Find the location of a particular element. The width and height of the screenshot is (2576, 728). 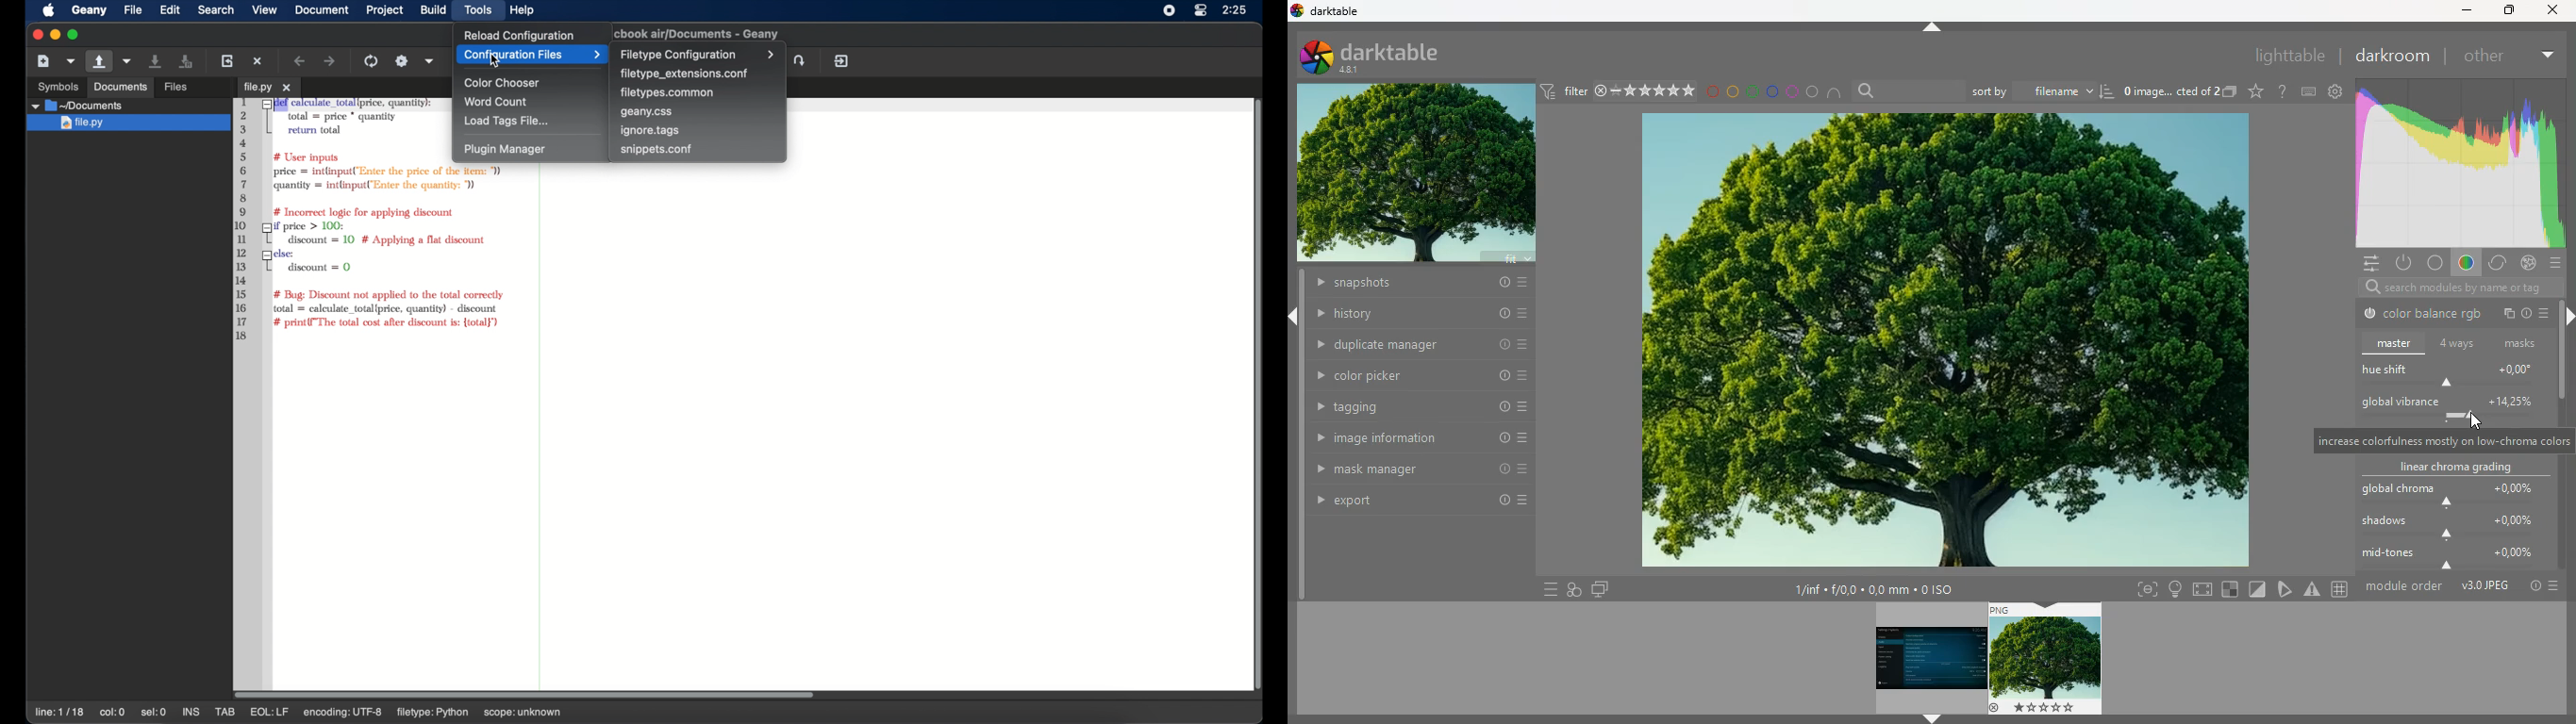

divide is located at coordinates (2259, 588).